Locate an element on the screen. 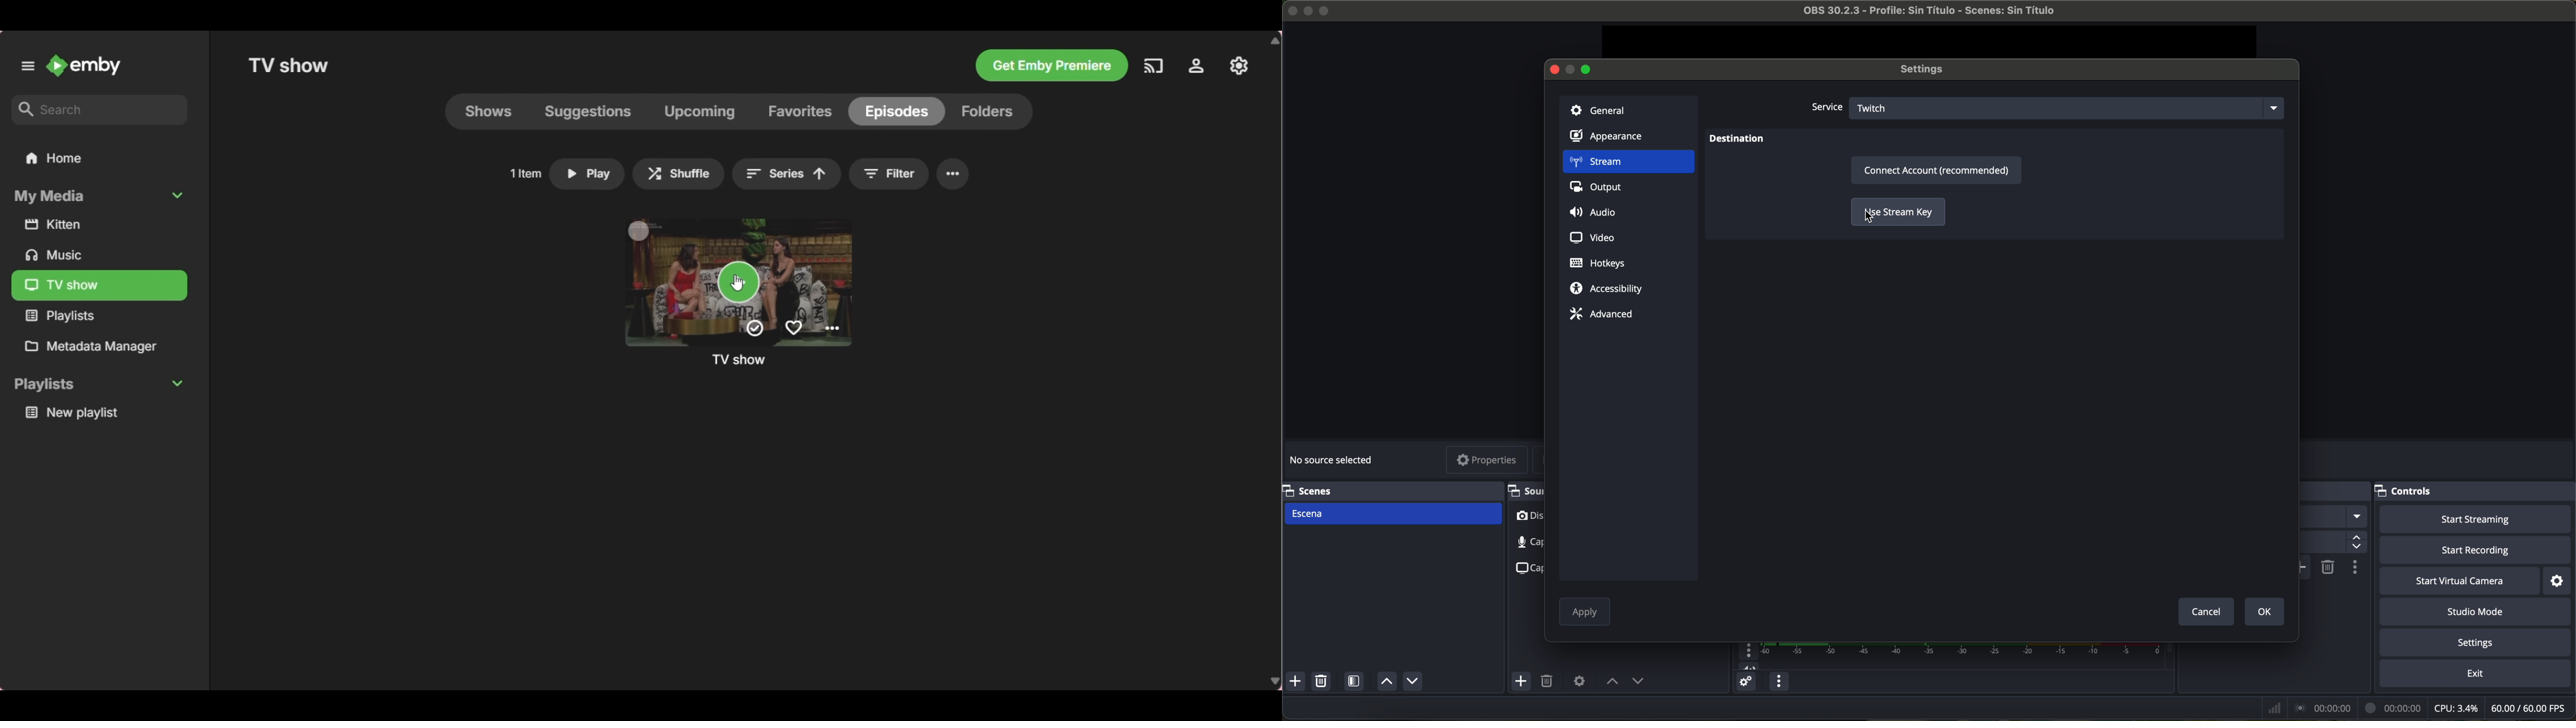 The height and width of the screenshot is (728, 2576). service is located at coordinates (1826, 108).